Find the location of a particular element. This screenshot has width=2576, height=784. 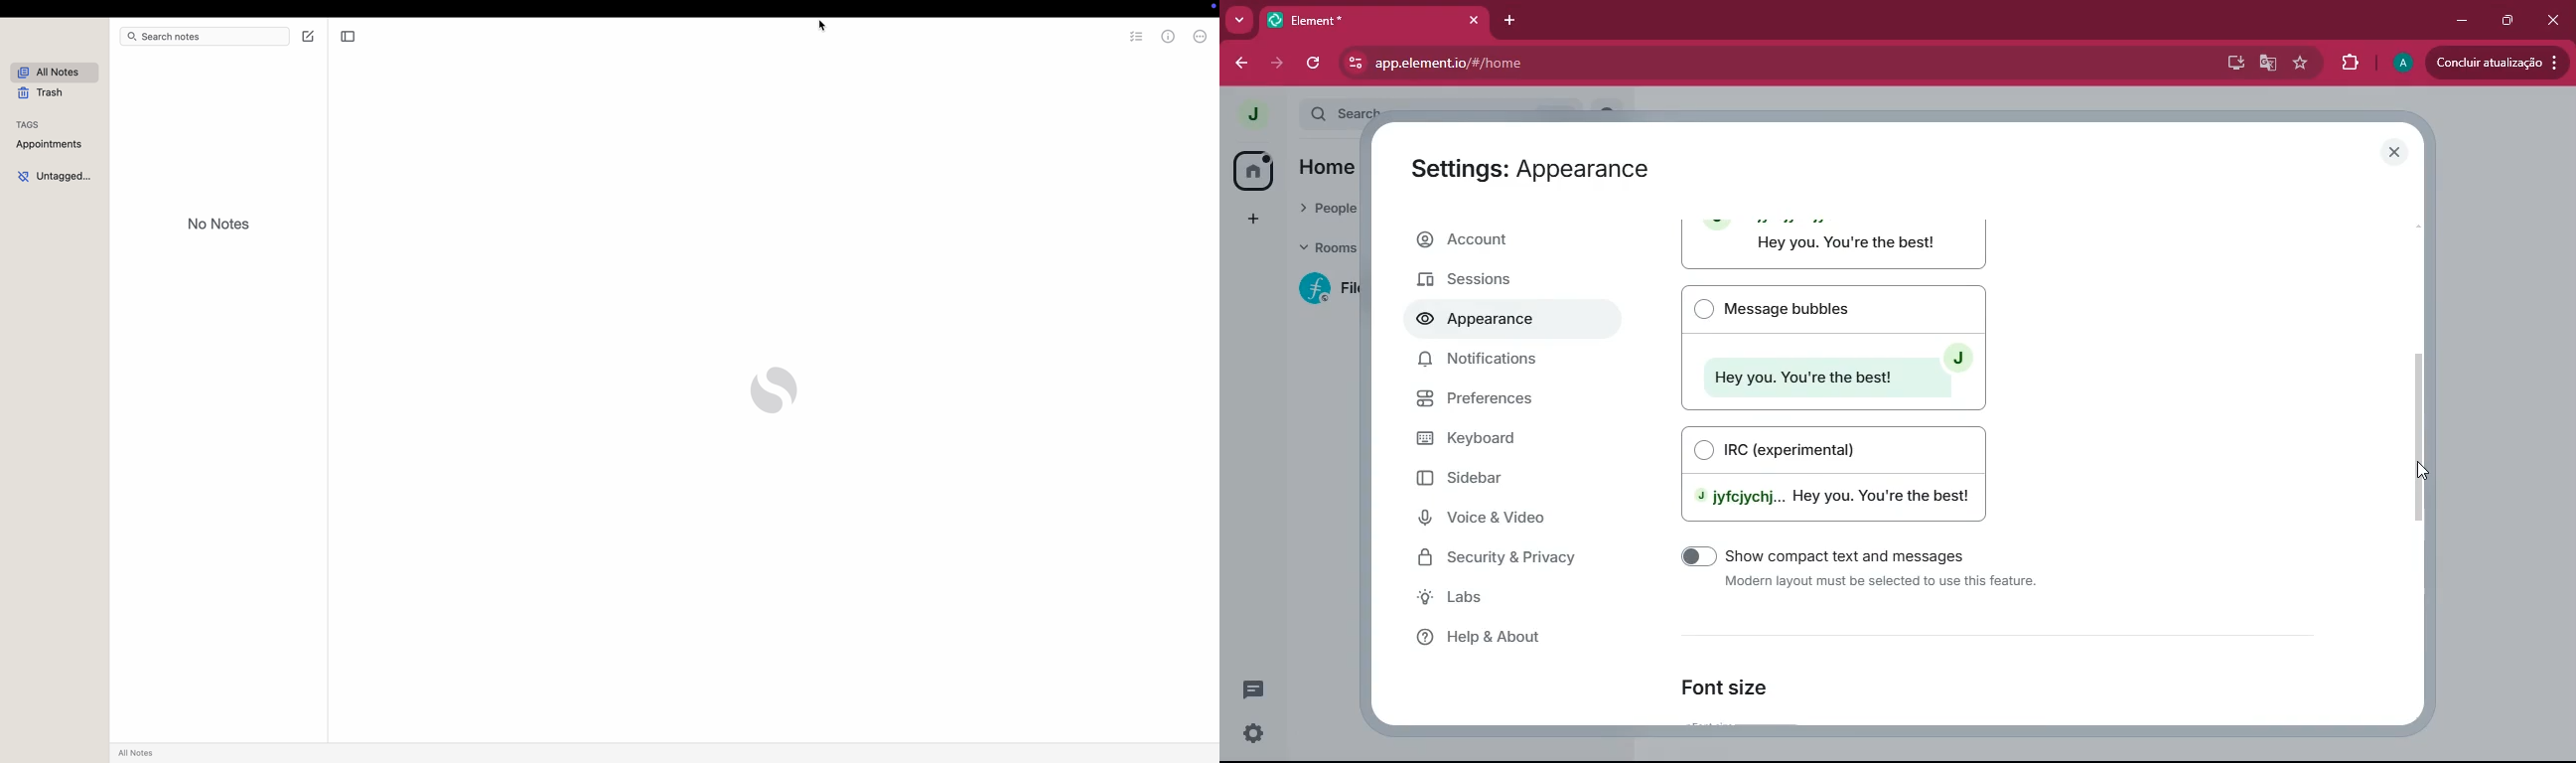

recording controls is located at coordinates (1210, 7).